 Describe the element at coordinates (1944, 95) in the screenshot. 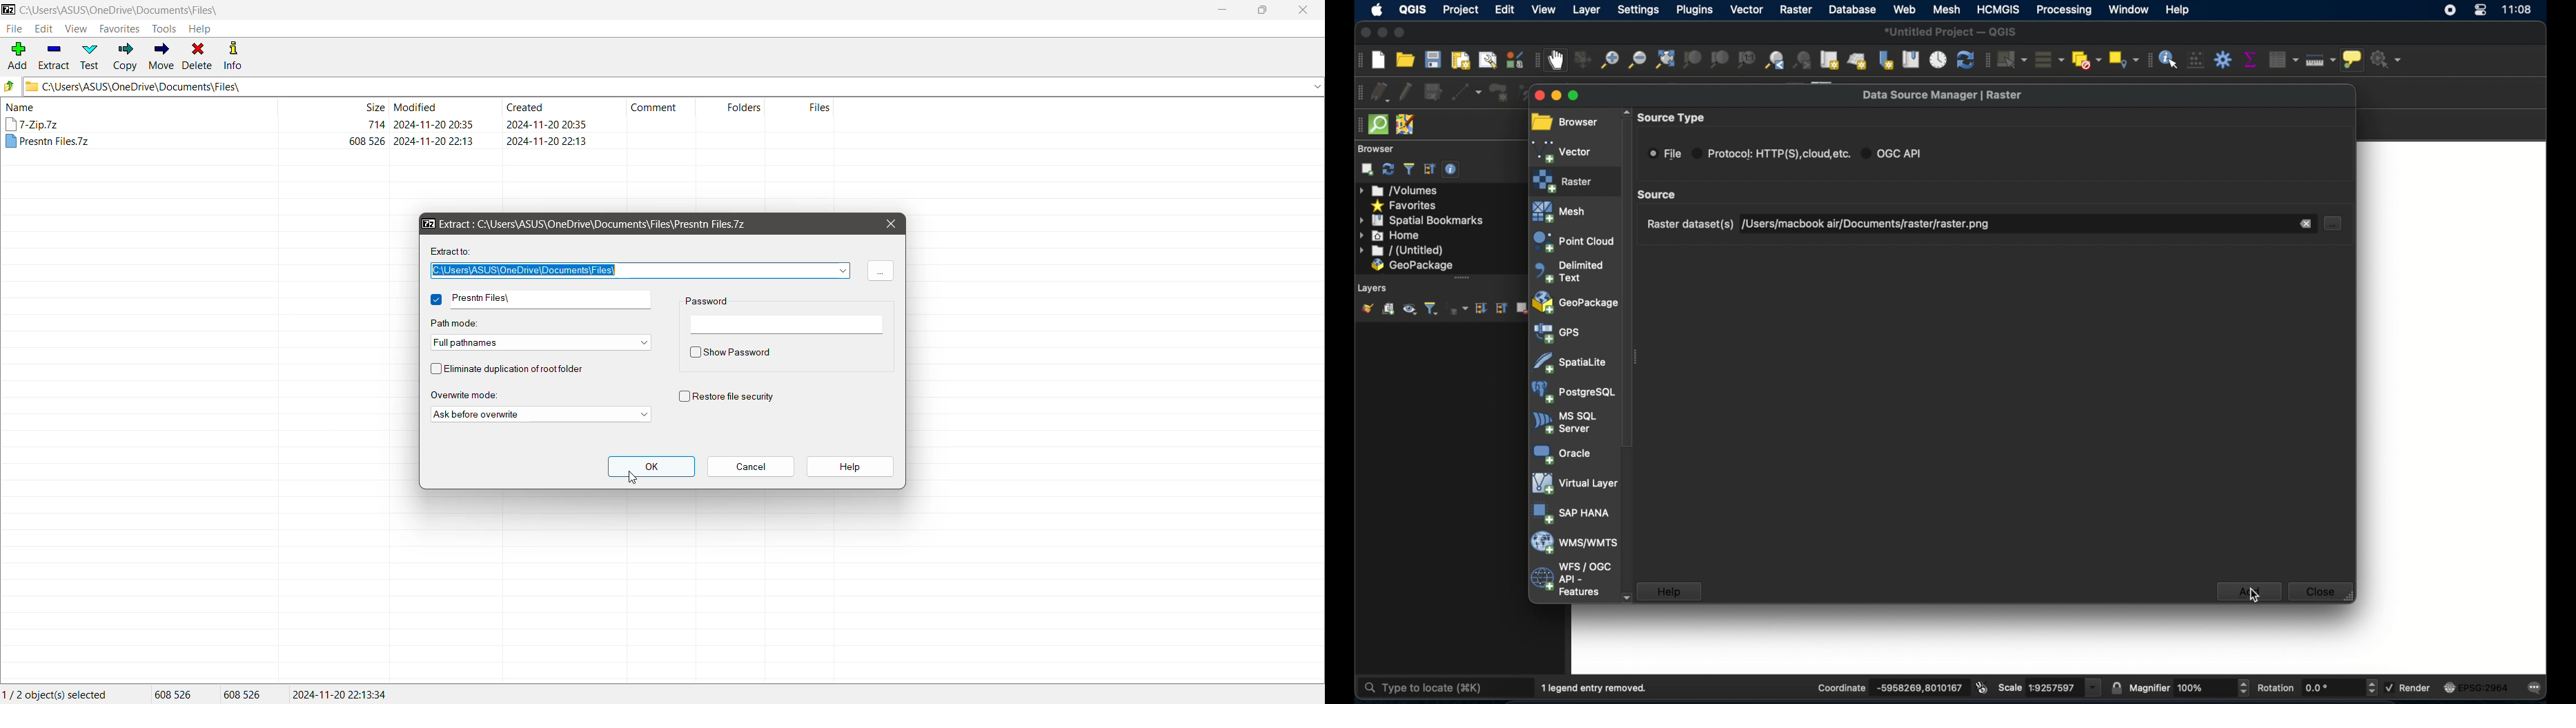

I see `data source manager raster` at that location.